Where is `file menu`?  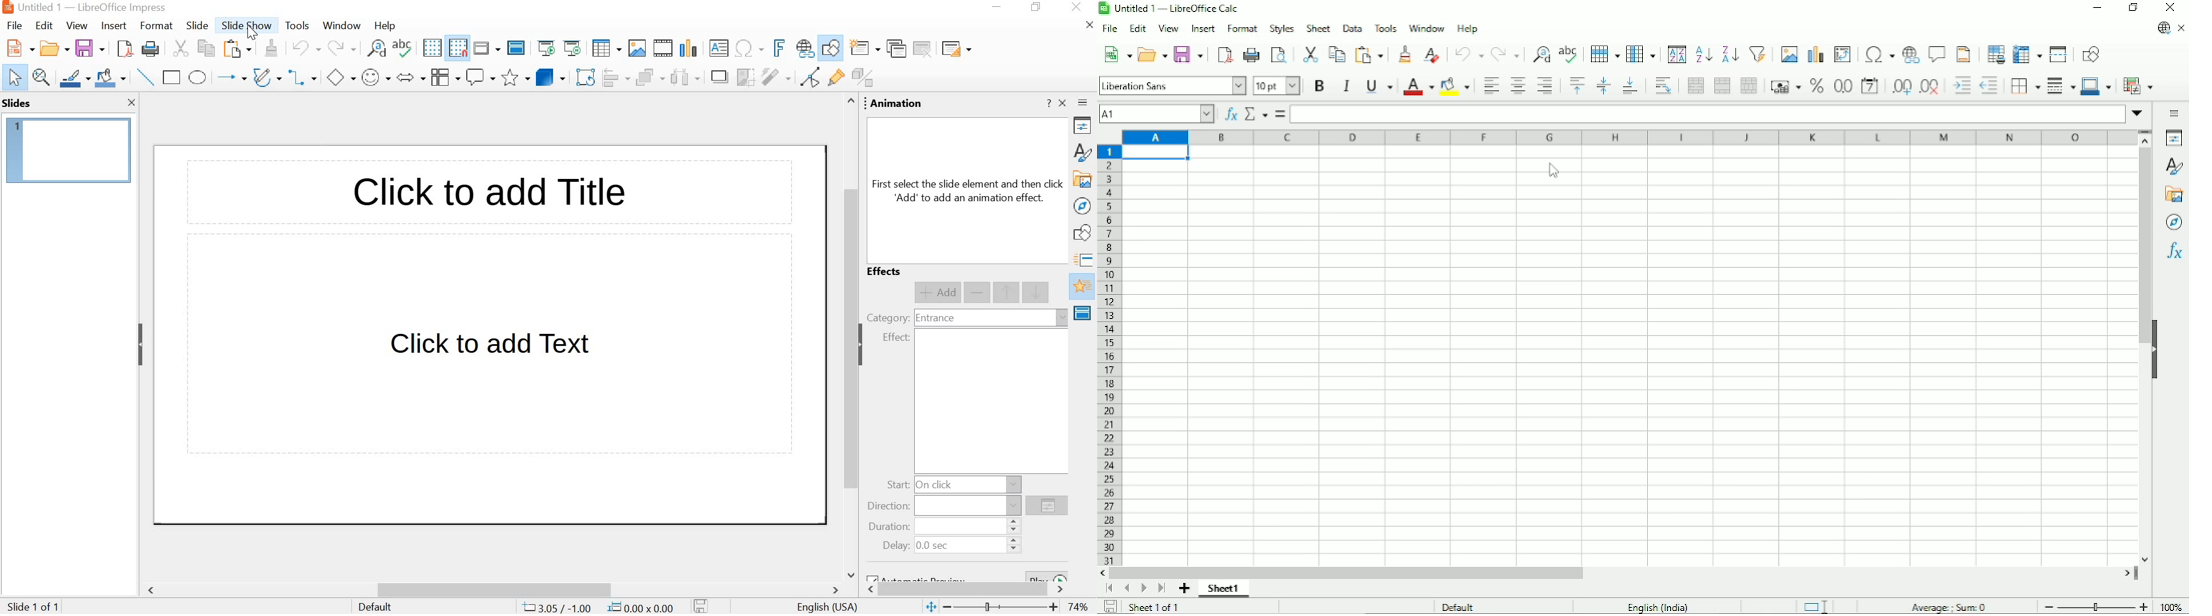 file menu is located at coordinates (18, 25).